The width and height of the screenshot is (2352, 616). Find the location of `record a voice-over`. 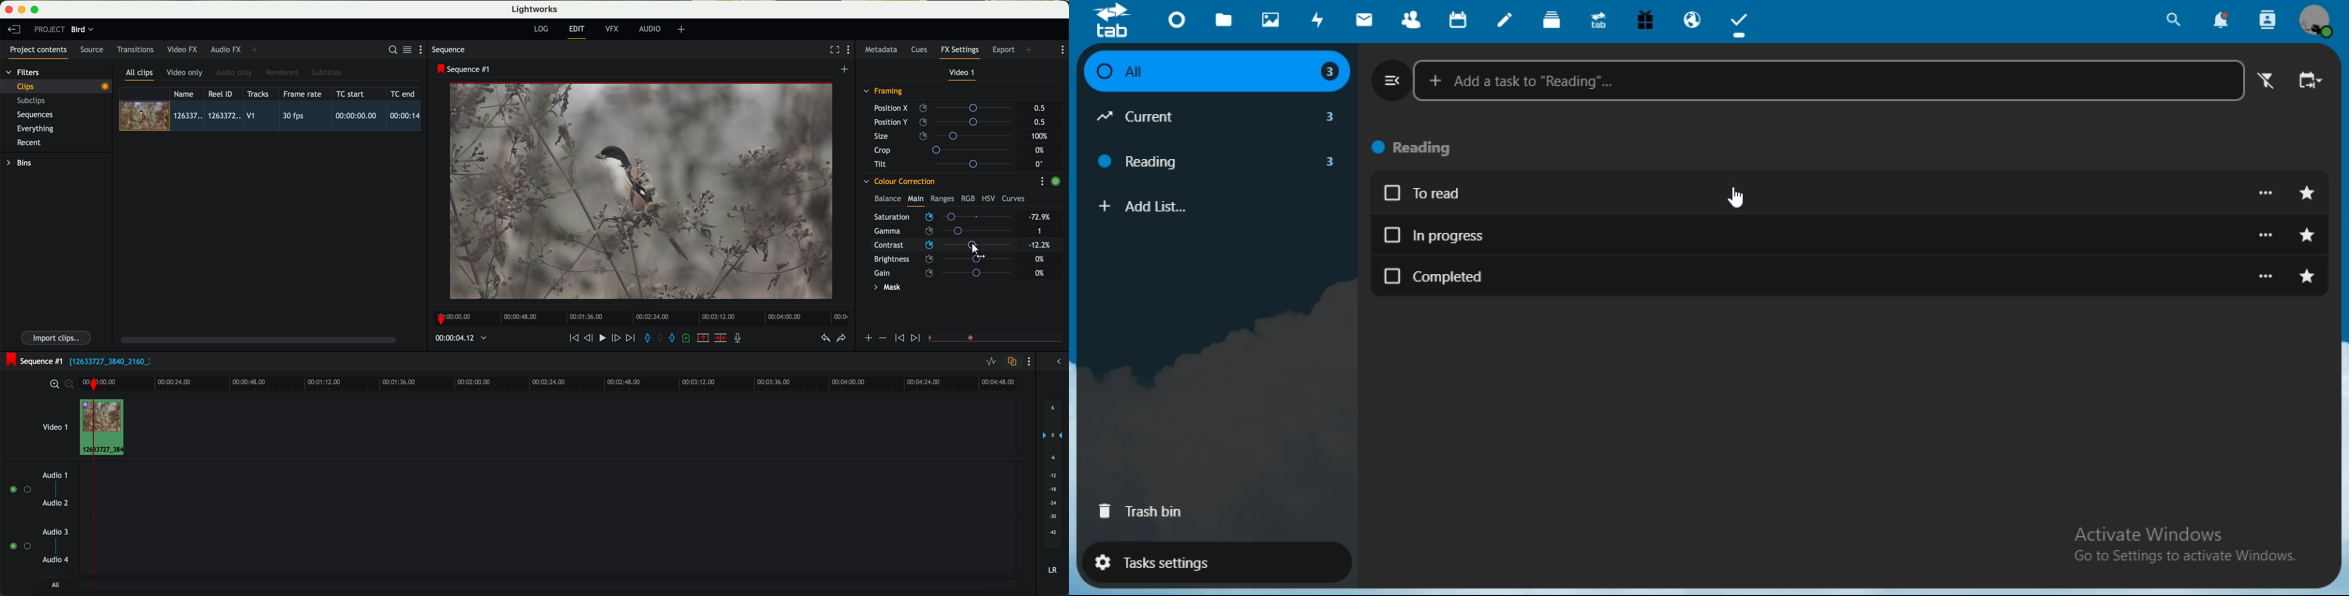

record a voice-over is located at coordinates (741, 339).